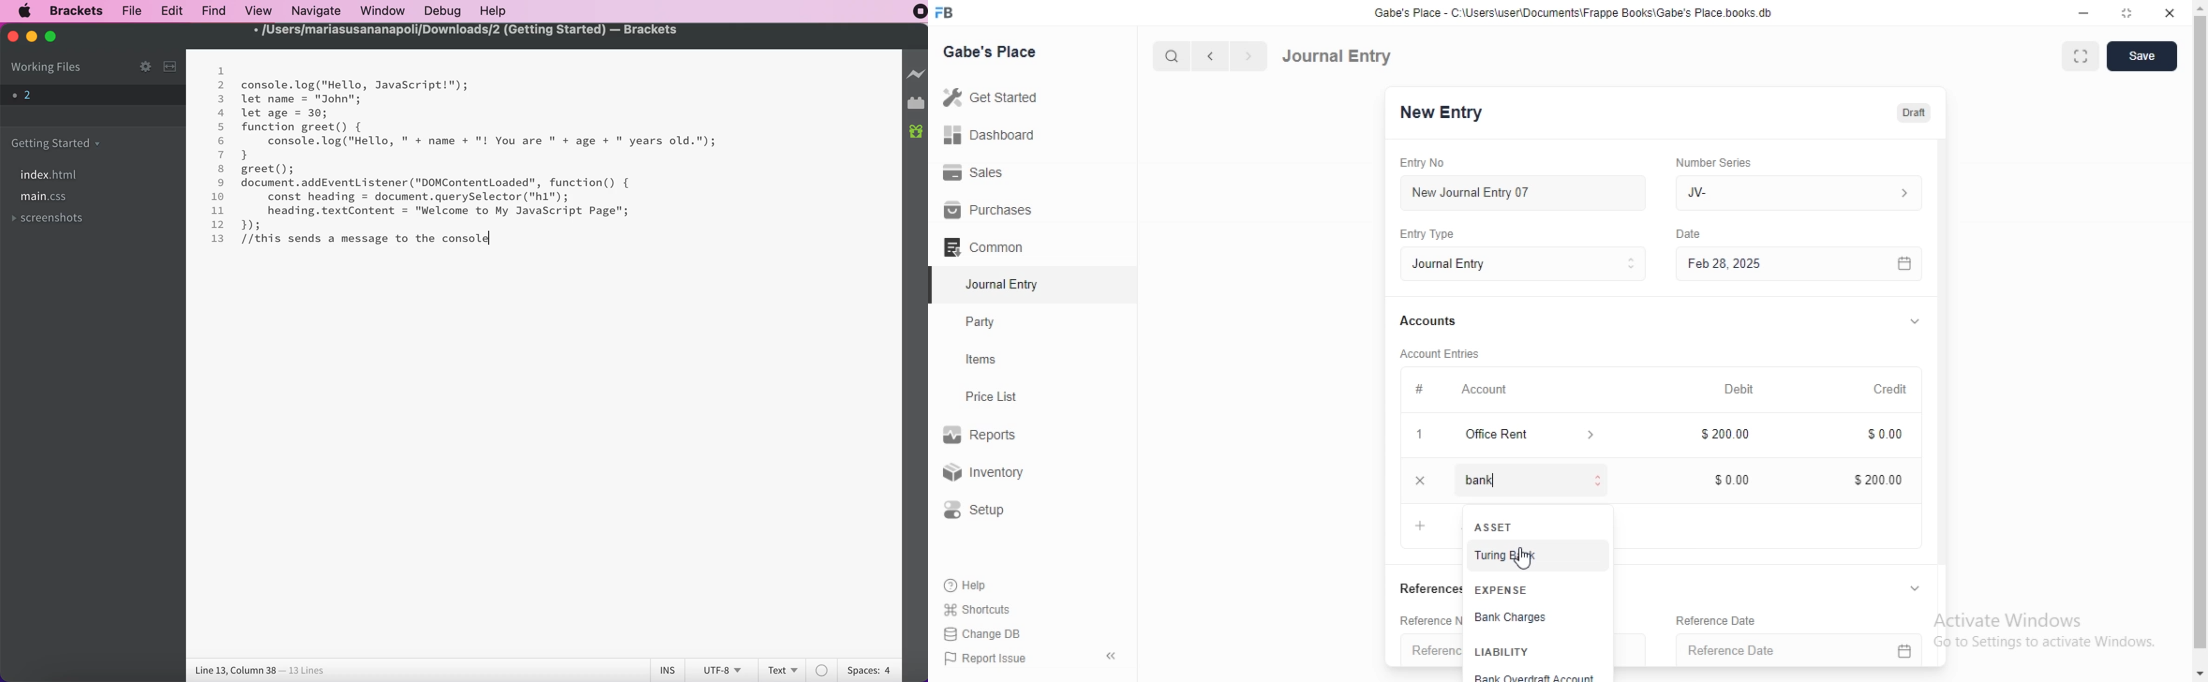 This screenshot has width=2212, height=700. I want to click on utf-8, so click(722, 669).